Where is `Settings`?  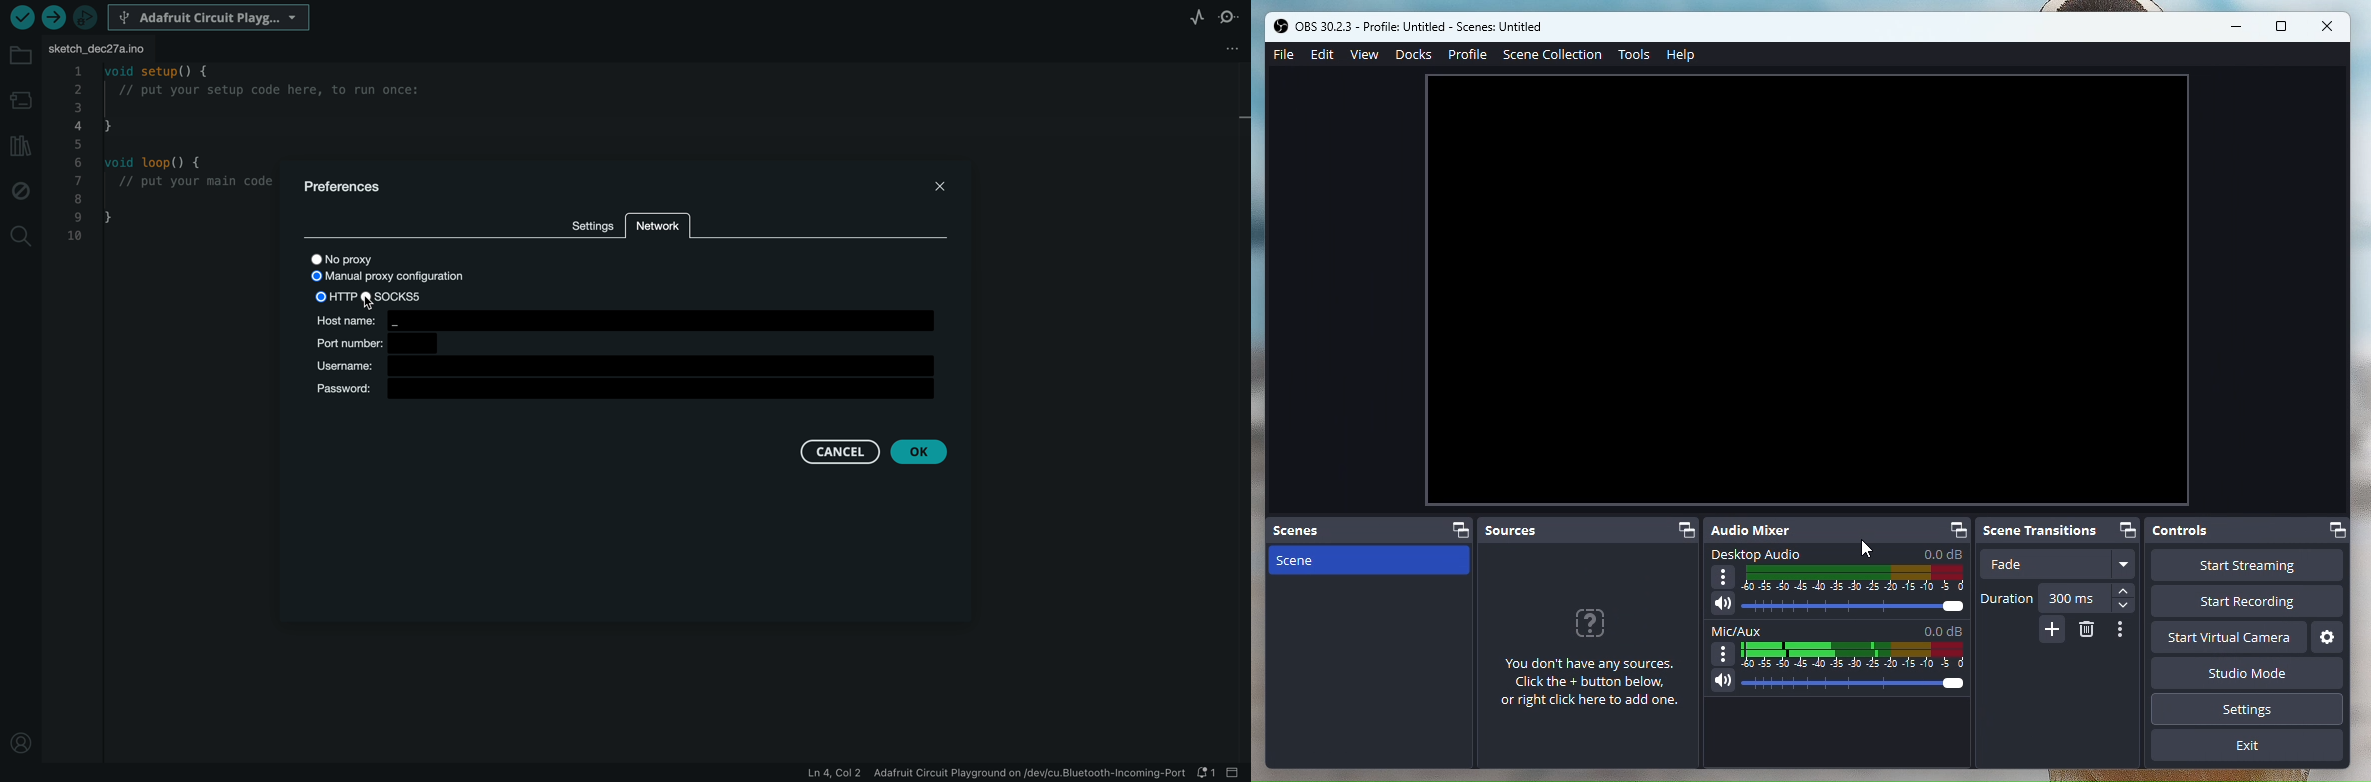
Settings is located at coordinates (2248, 709).